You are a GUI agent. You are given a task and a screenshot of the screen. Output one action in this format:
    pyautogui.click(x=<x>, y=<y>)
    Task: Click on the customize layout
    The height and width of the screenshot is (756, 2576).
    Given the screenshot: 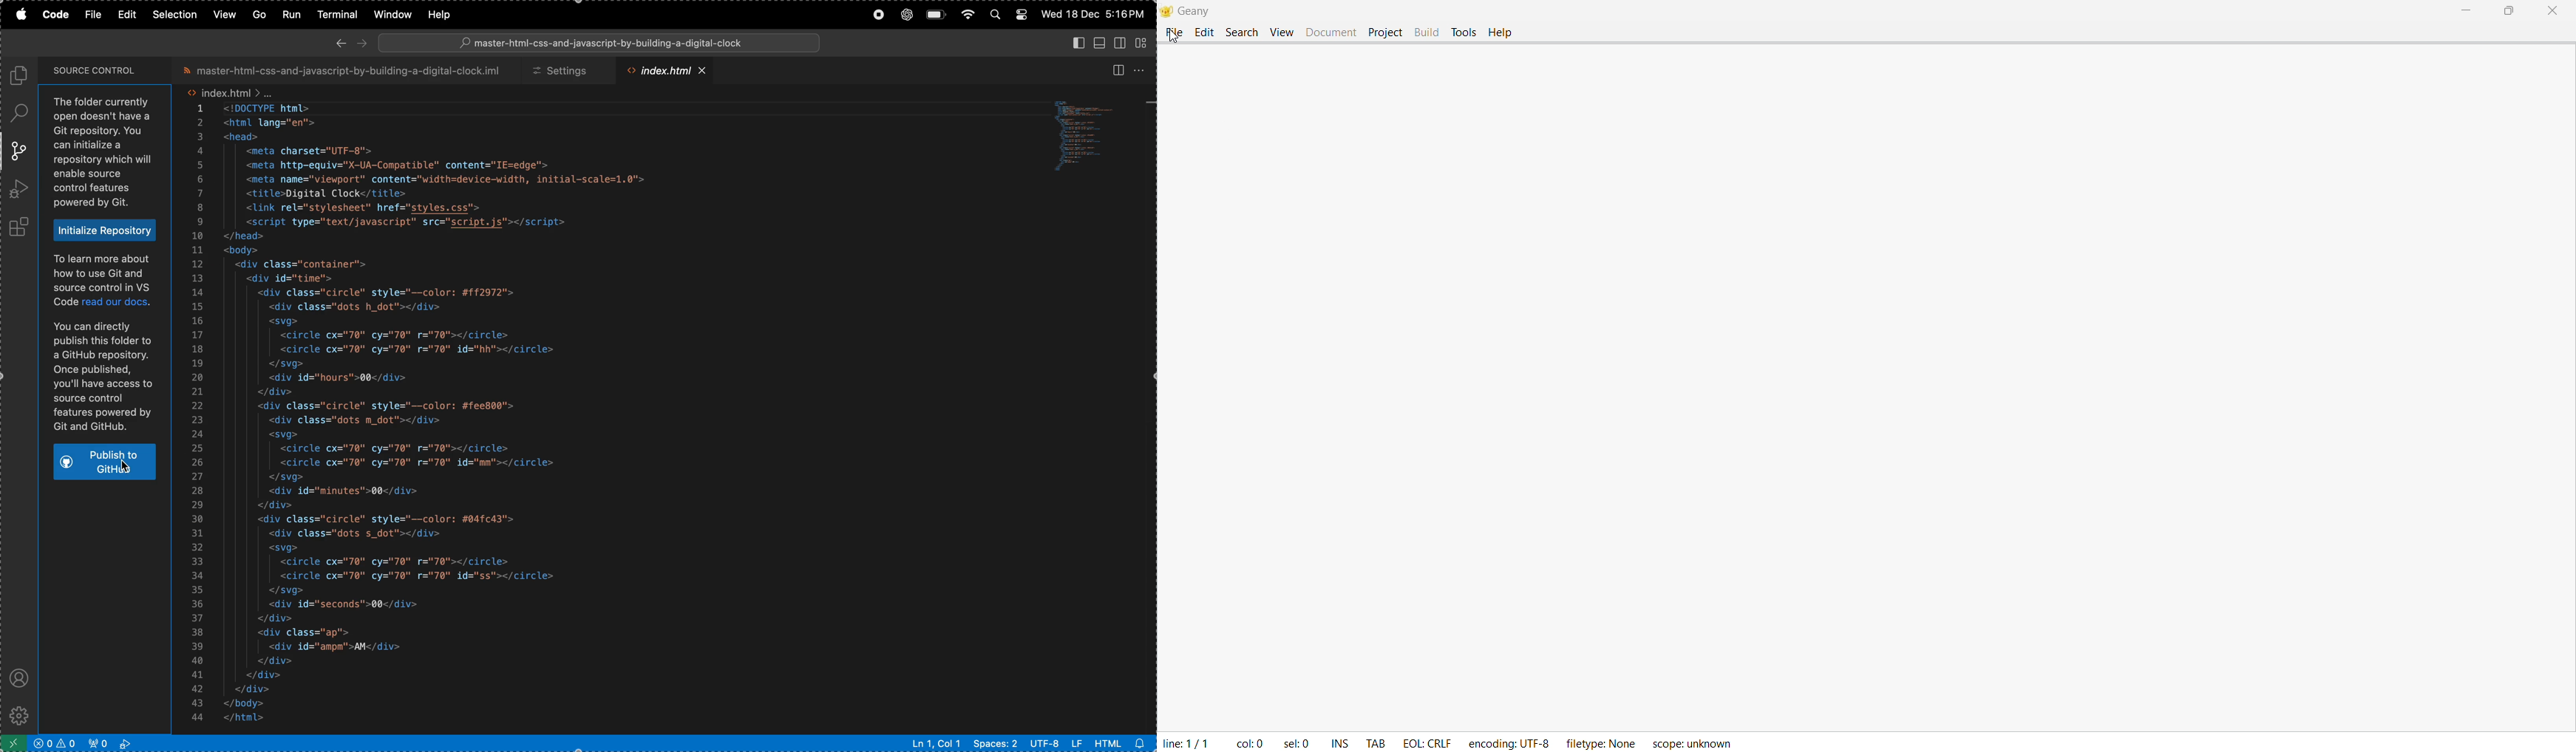 What is the action you would take?
    pyautogui.click(x=1142, y=42)
    